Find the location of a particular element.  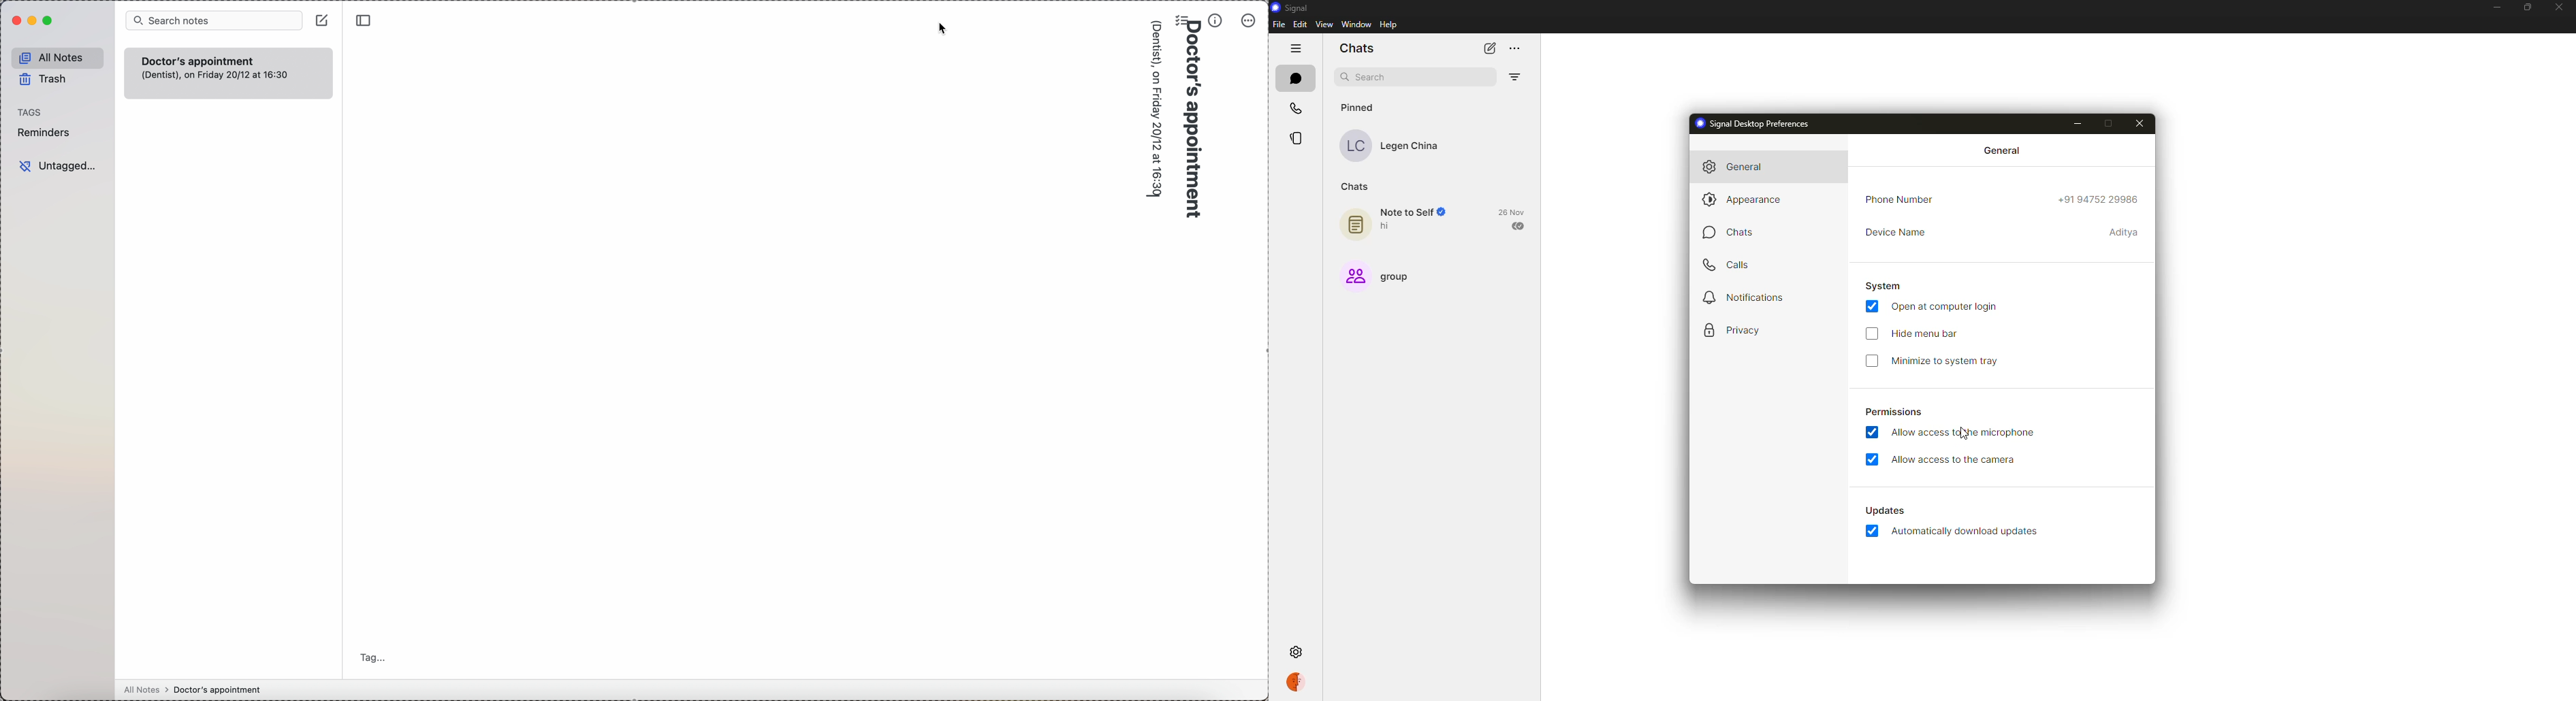

enabled is located at coordinates (1874, 432).